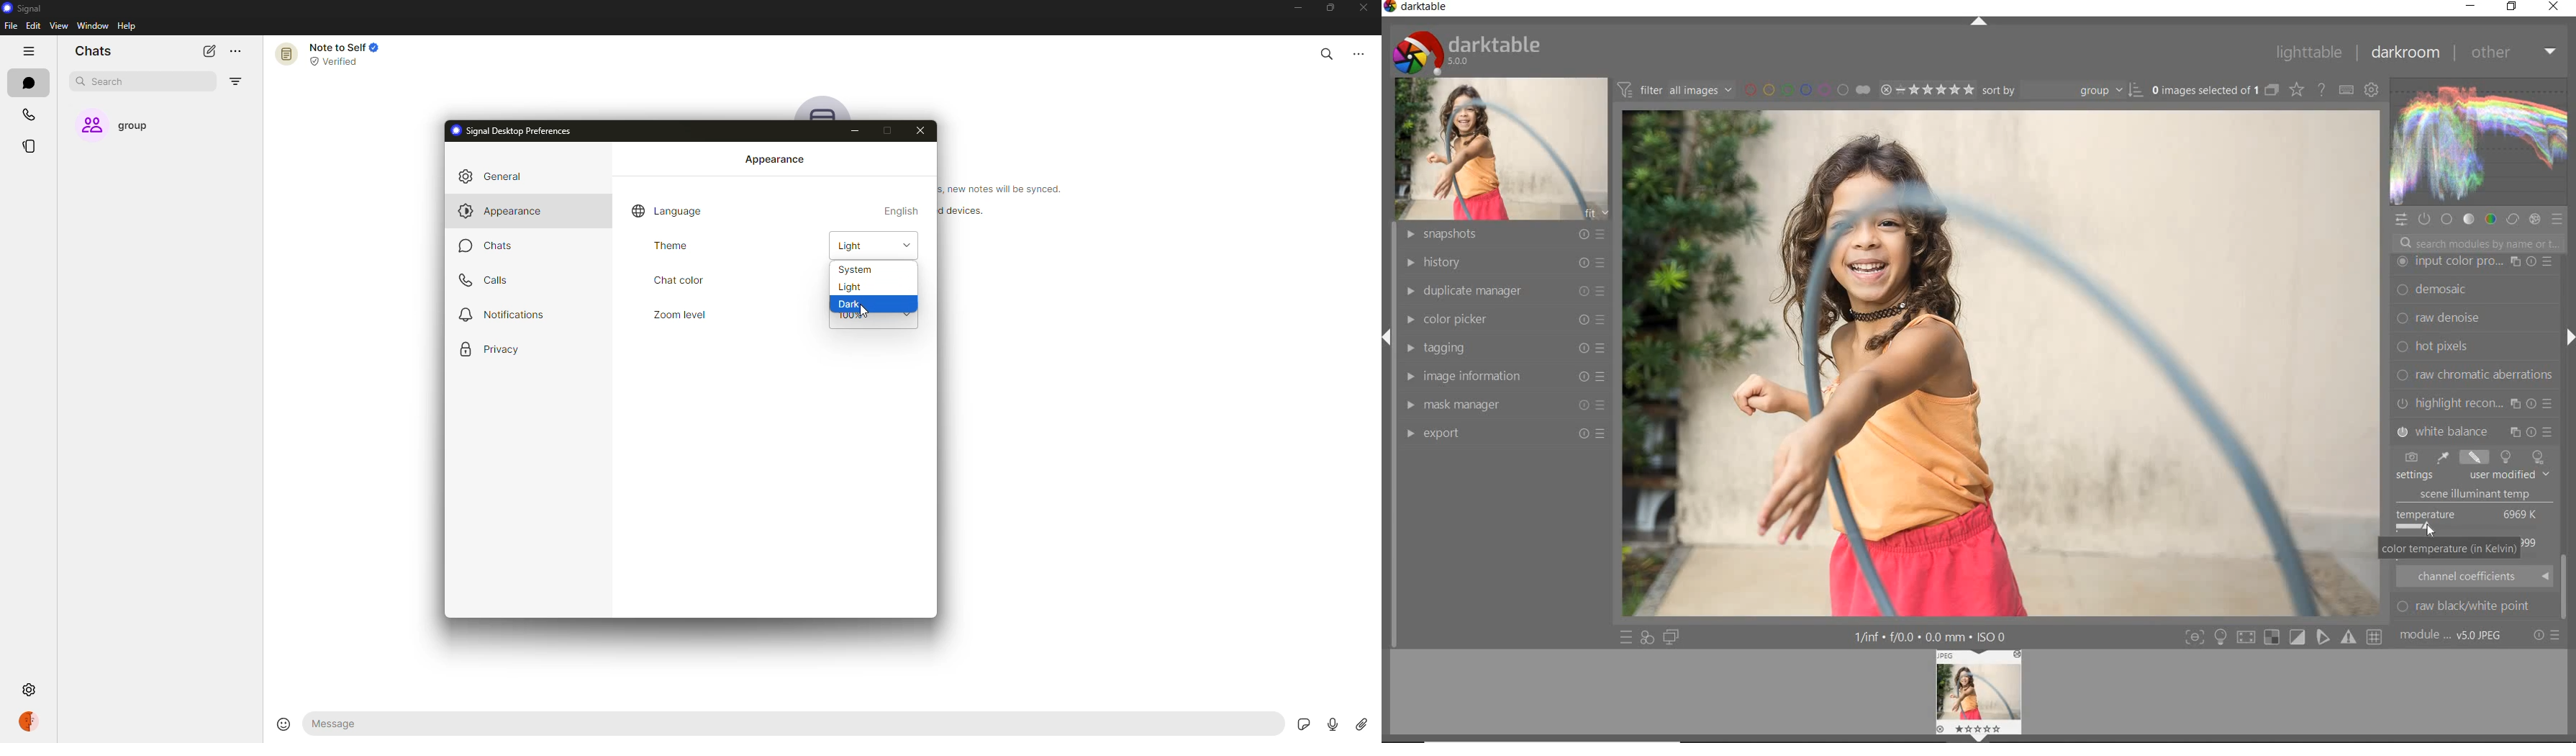  Describe the element at coordinates (112, 82) in the screenshot. I see `search` at that location.